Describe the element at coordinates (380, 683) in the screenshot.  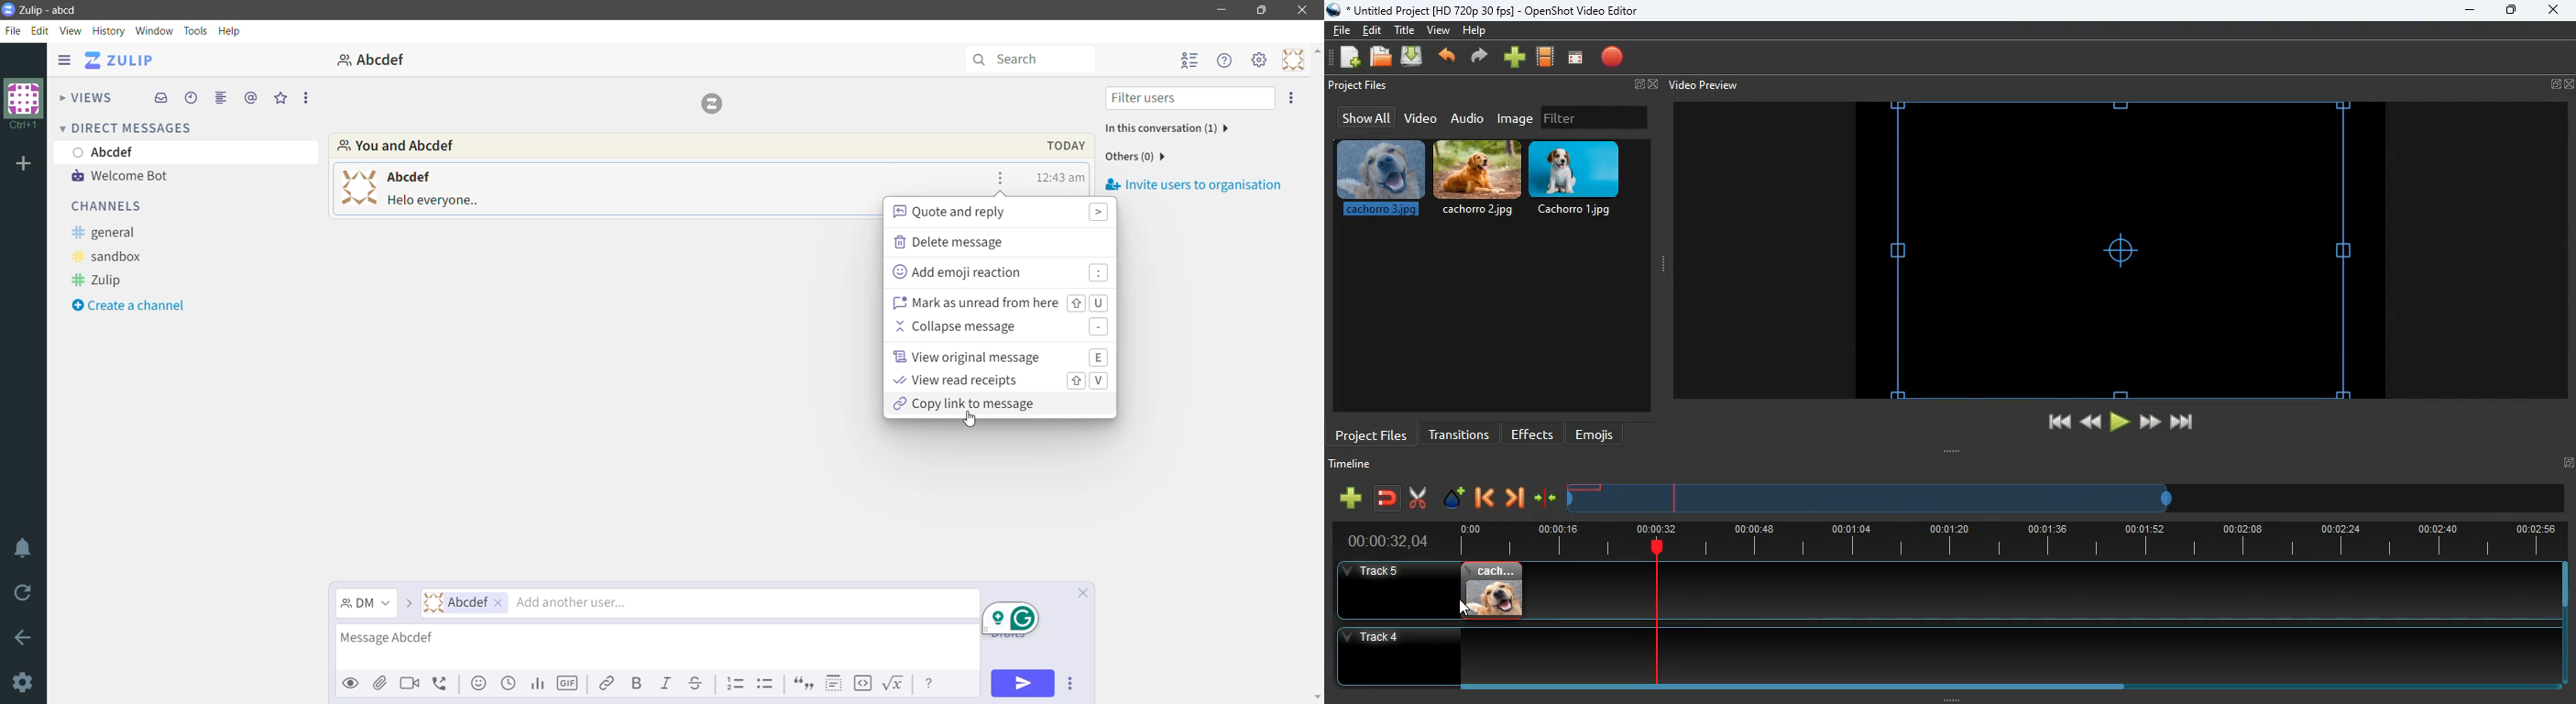
I see `Upload files` at that location.